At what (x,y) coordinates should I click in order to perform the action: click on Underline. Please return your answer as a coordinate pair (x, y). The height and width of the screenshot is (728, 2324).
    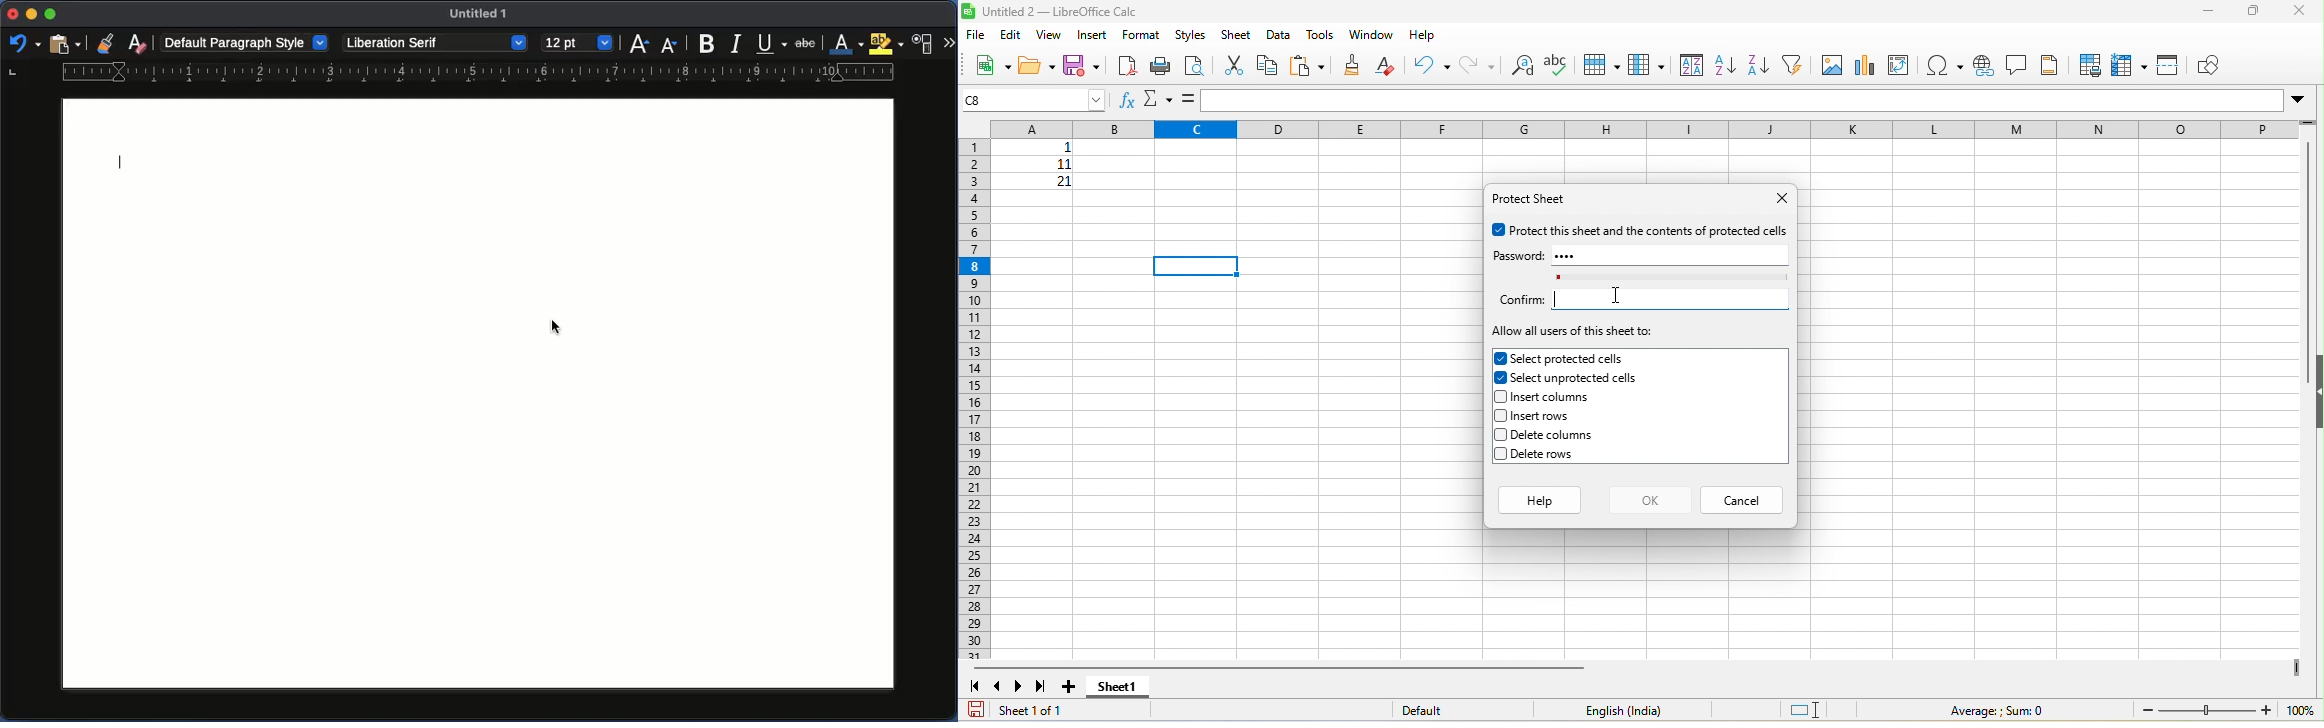
    Looking at the image, I should click on (773, 43).